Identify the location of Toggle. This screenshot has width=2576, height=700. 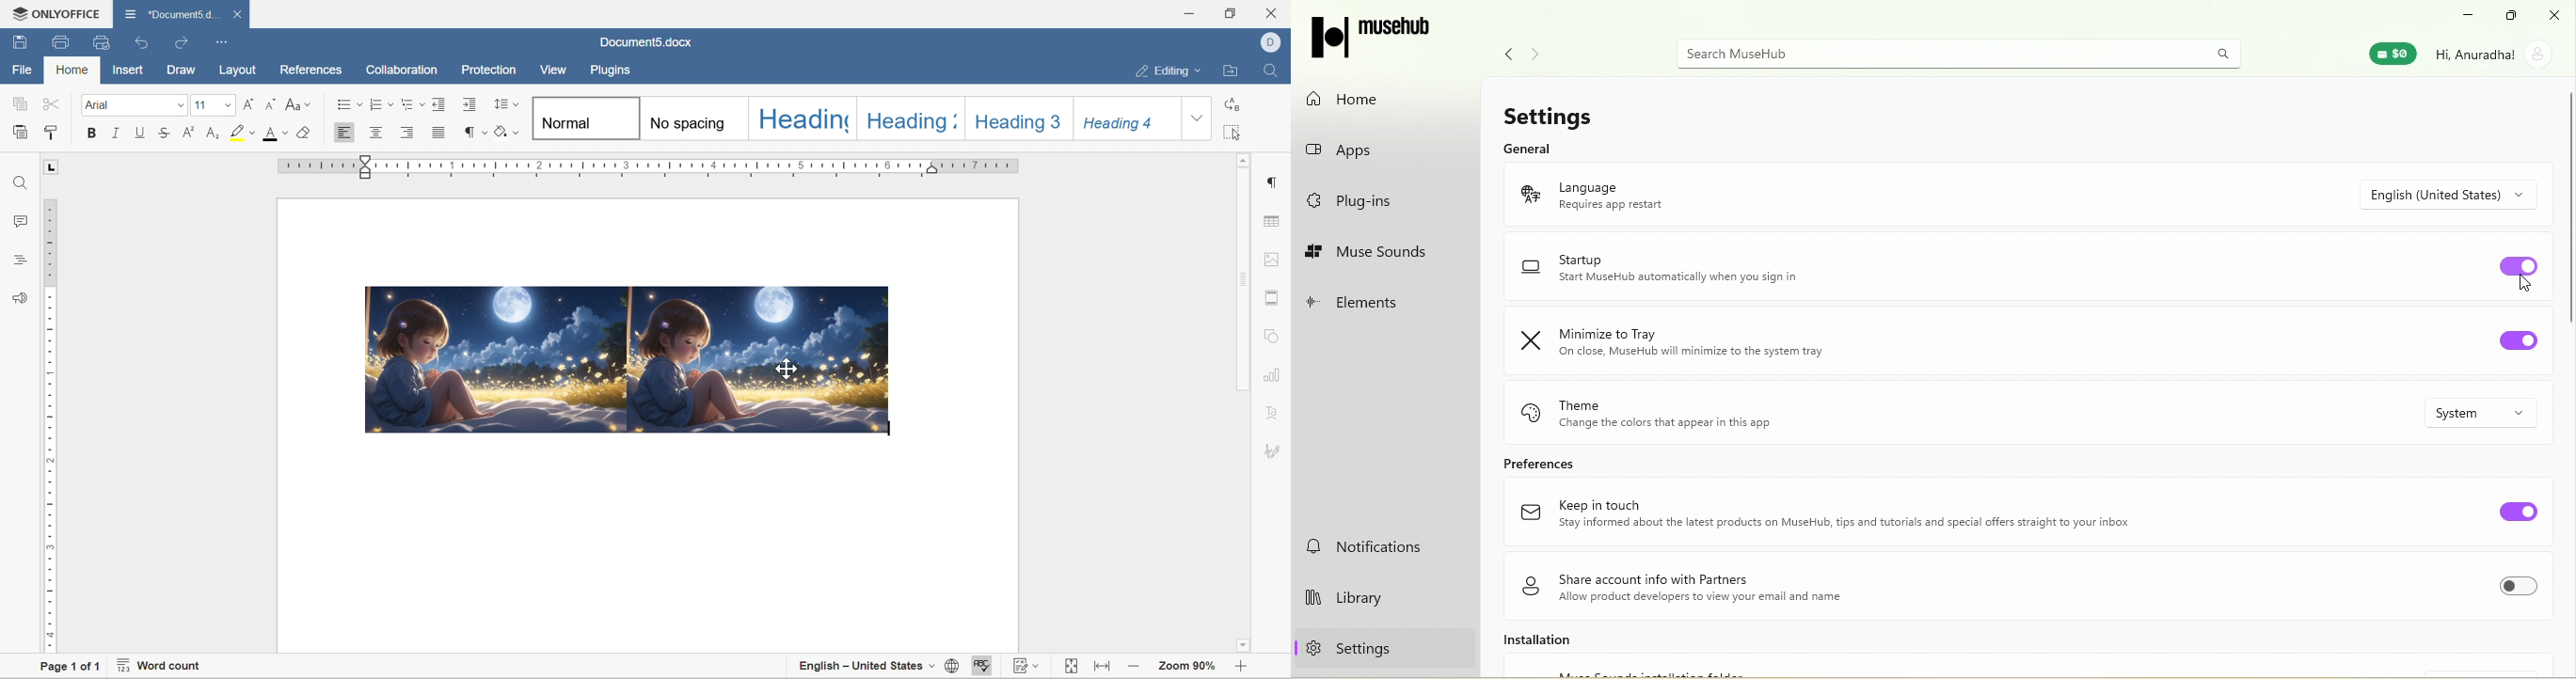
(2518, 343).